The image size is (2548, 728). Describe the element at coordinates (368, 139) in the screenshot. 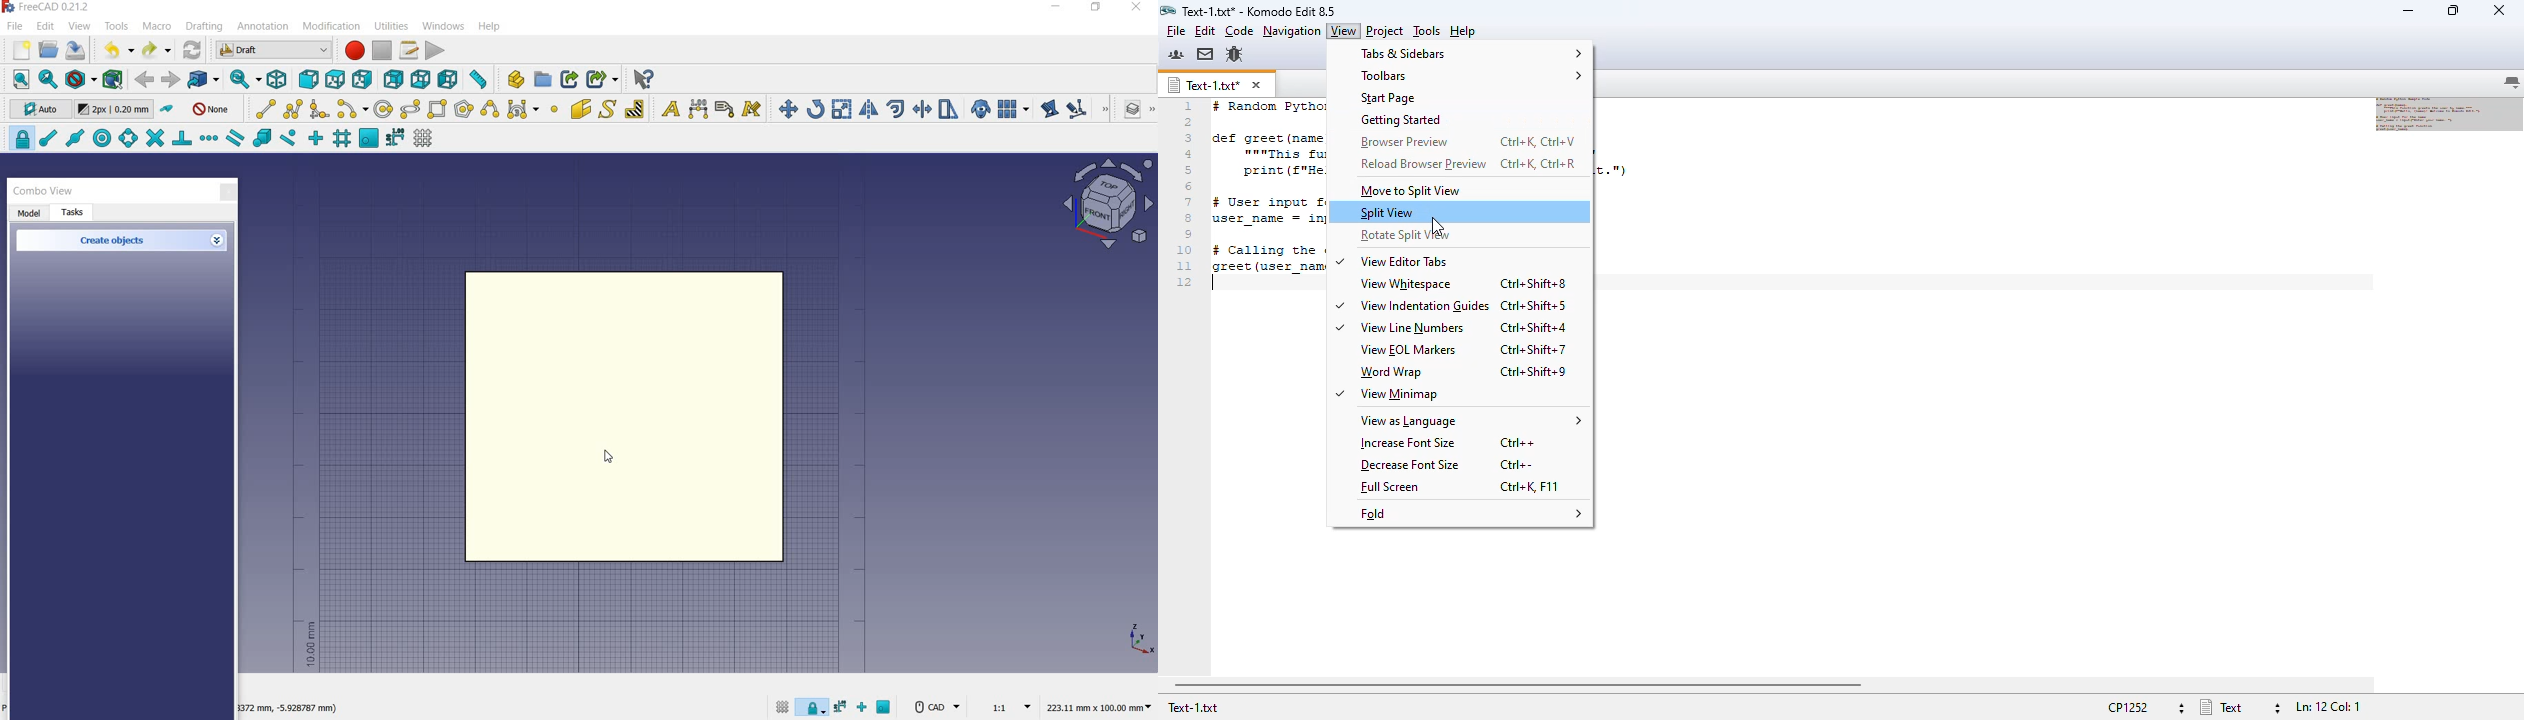

I see `snap working plane` at that location.